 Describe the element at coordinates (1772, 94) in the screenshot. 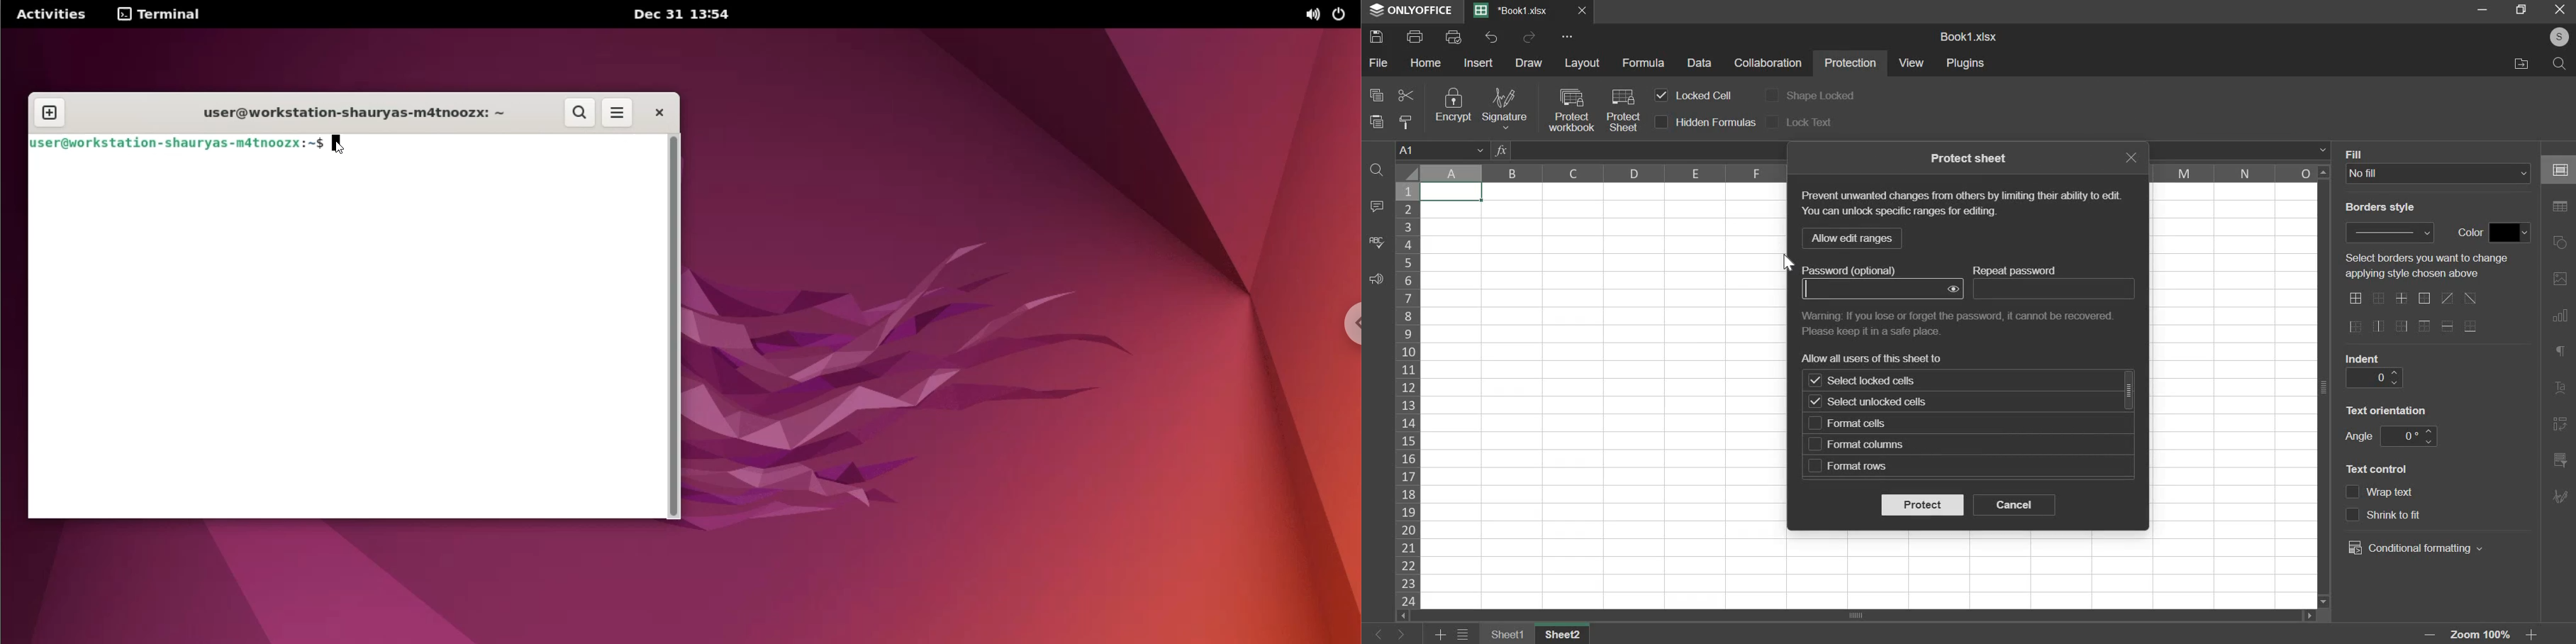

I see `checkbox` at that location.